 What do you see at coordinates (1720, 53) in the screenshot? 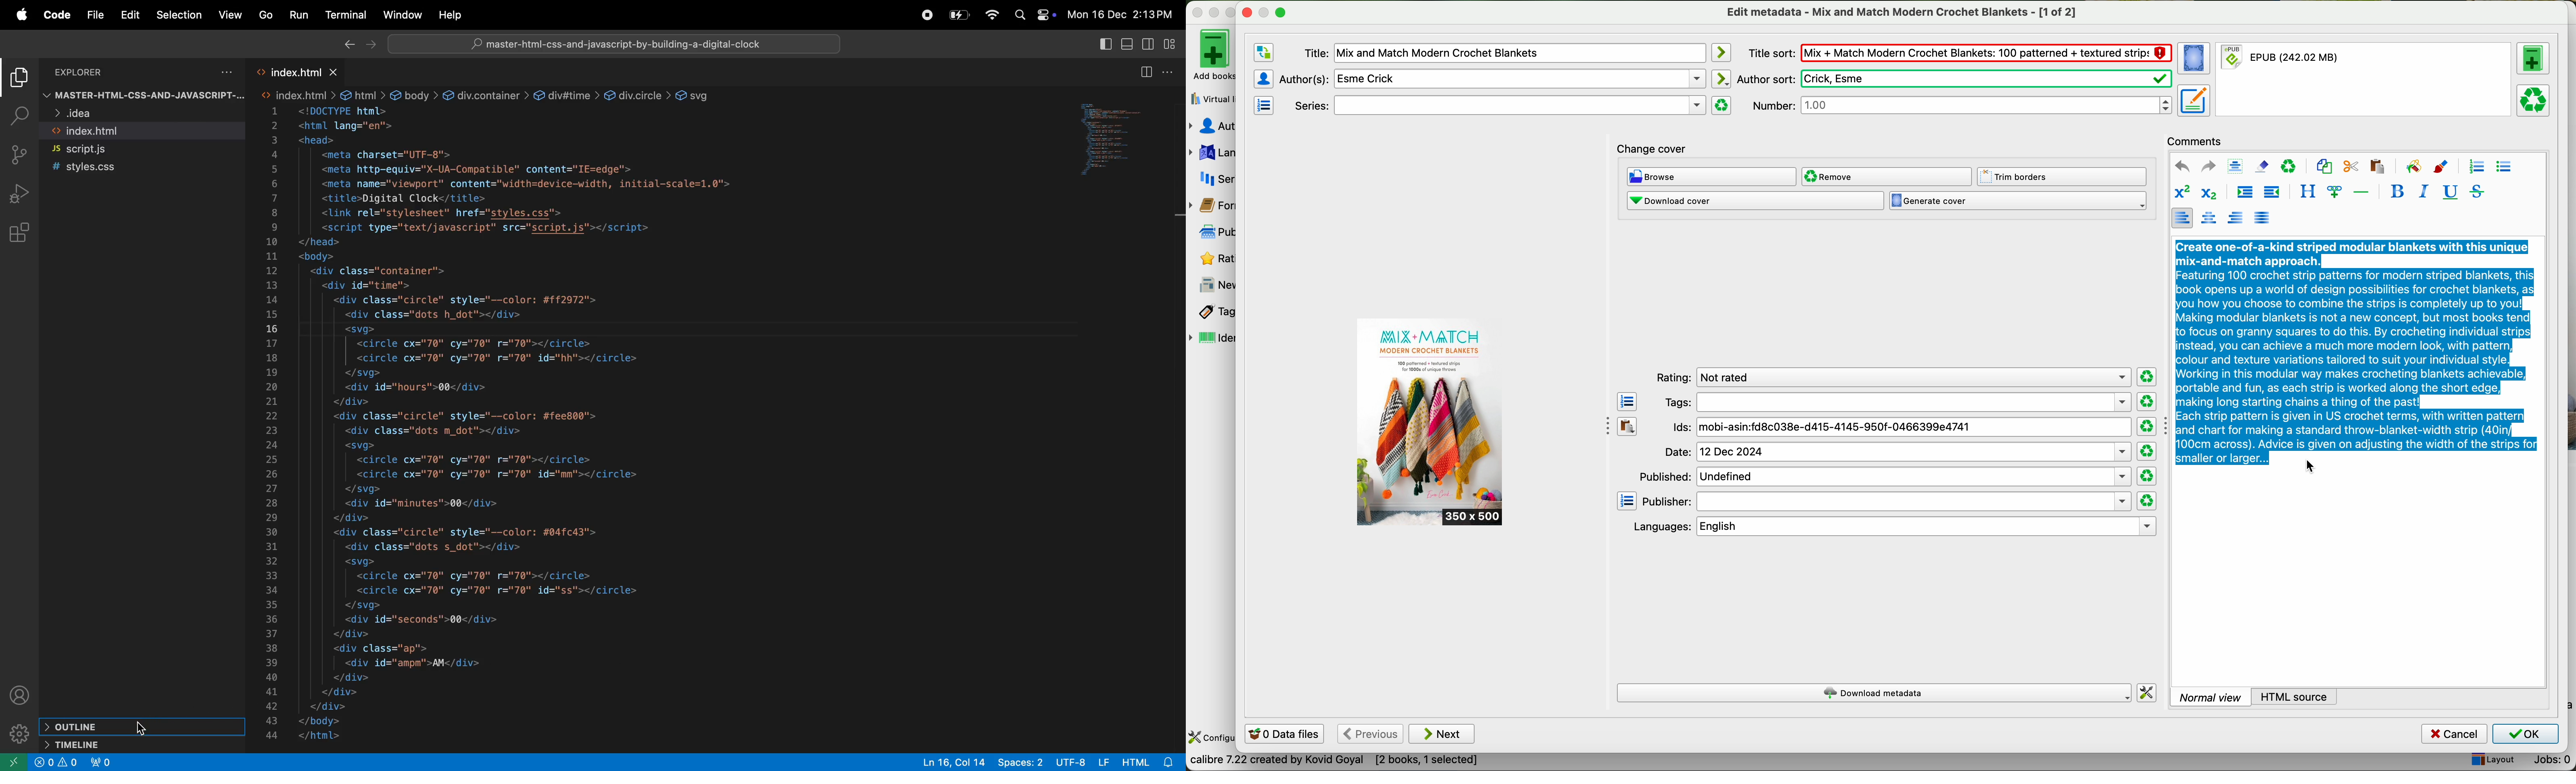
I see `automatically create the title sort` at bounding box center [1720, 53].